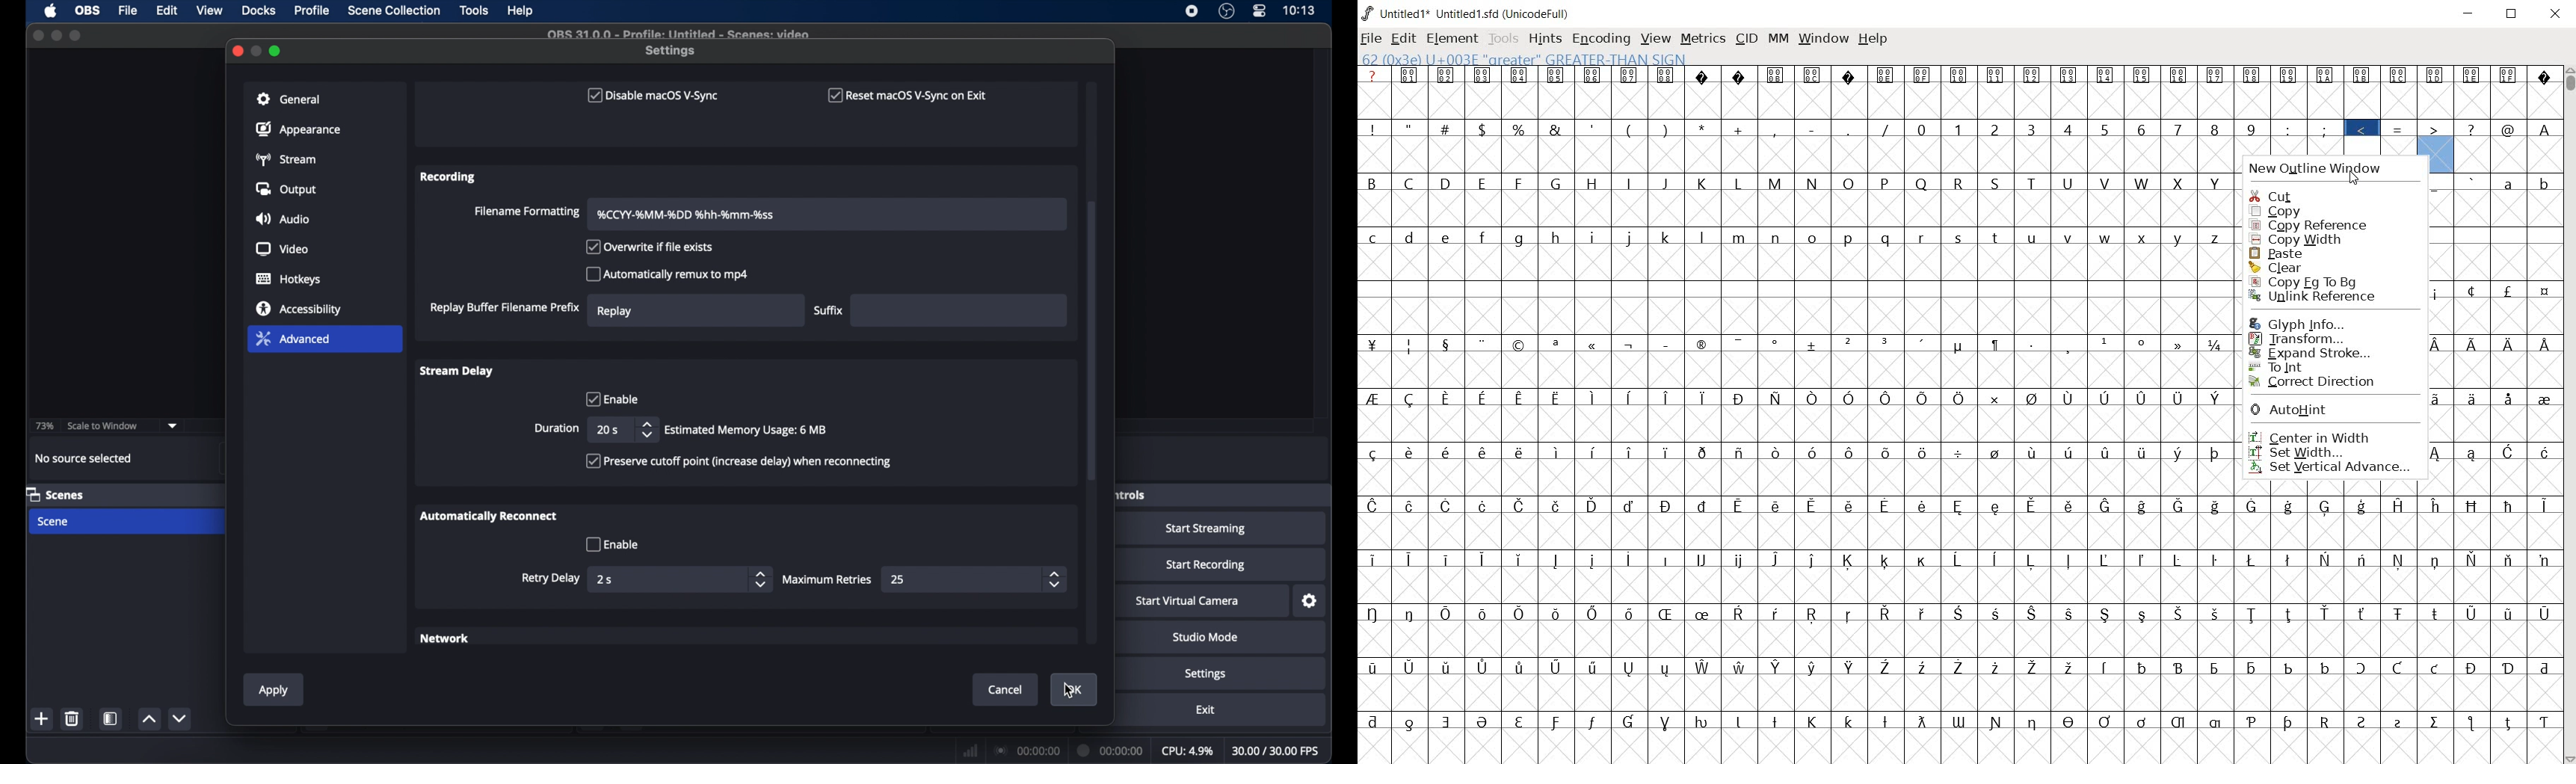 Image resolution: width=2576 pixels, height=784 pixels. I want to click on appearance, so click(299, 129).